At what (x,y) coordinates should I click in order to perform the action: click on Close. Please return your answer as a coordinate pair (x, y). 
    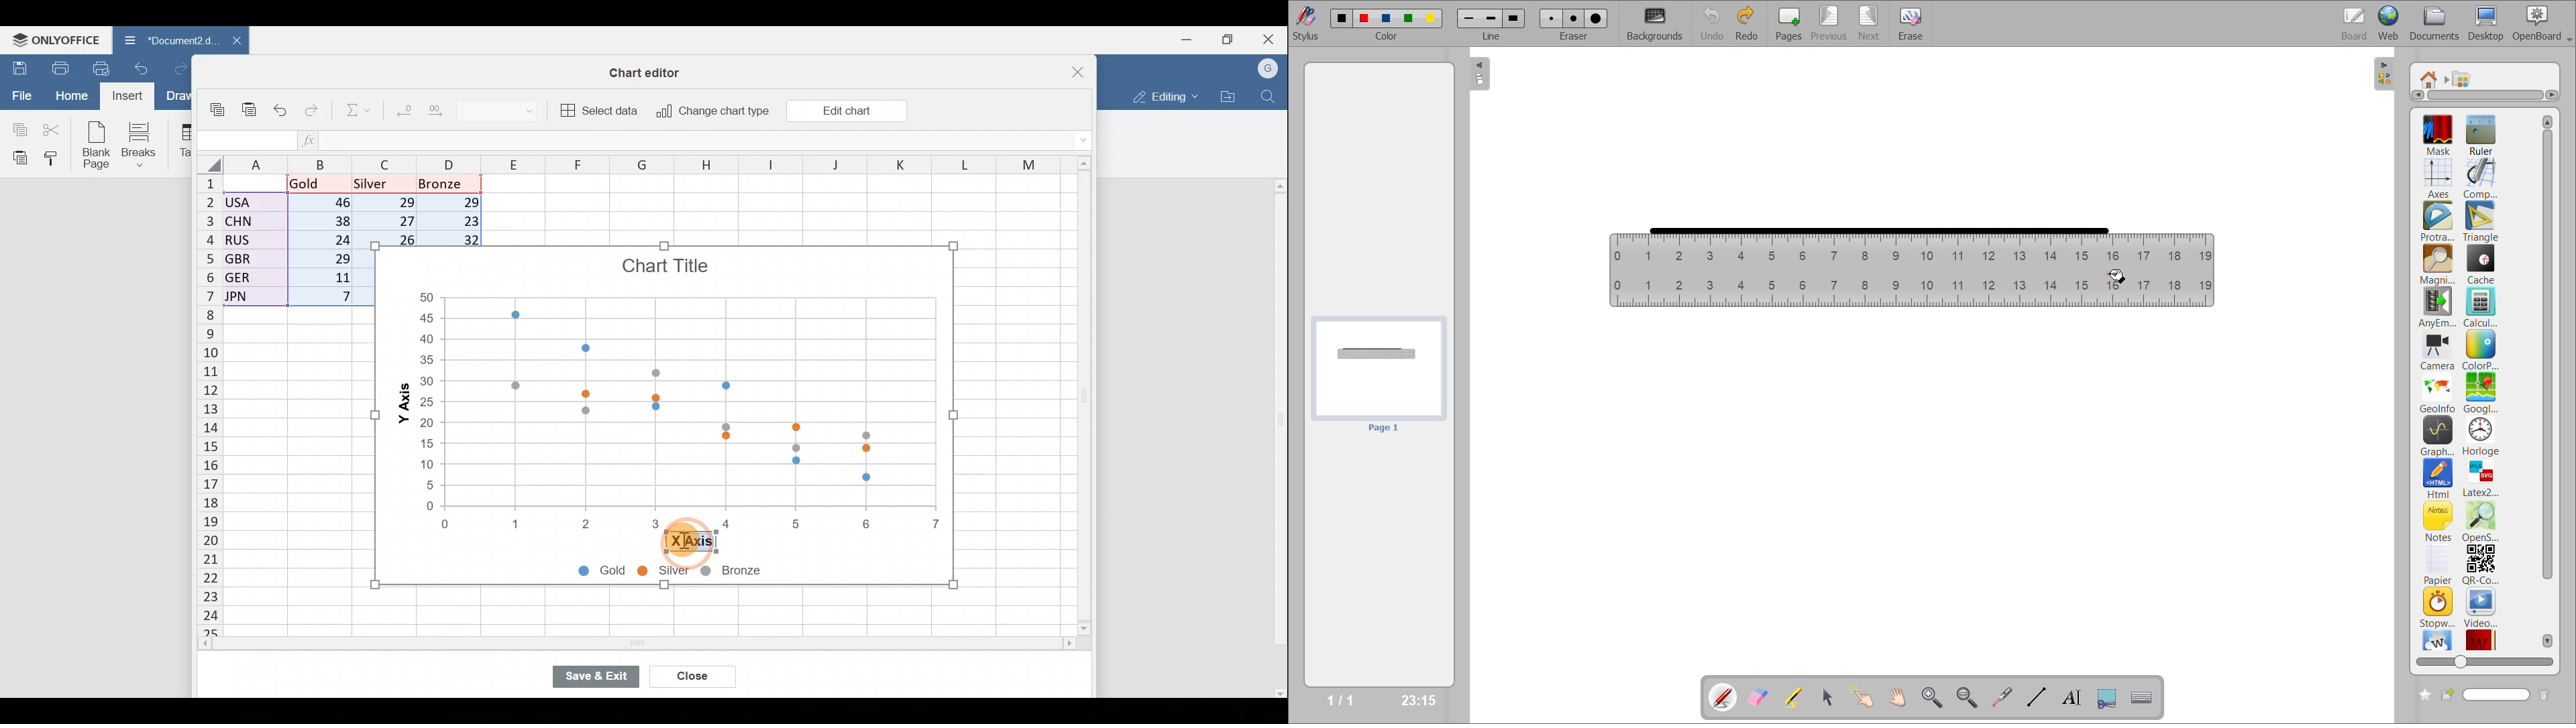
    Looking at the image, I should click on (695, 676).